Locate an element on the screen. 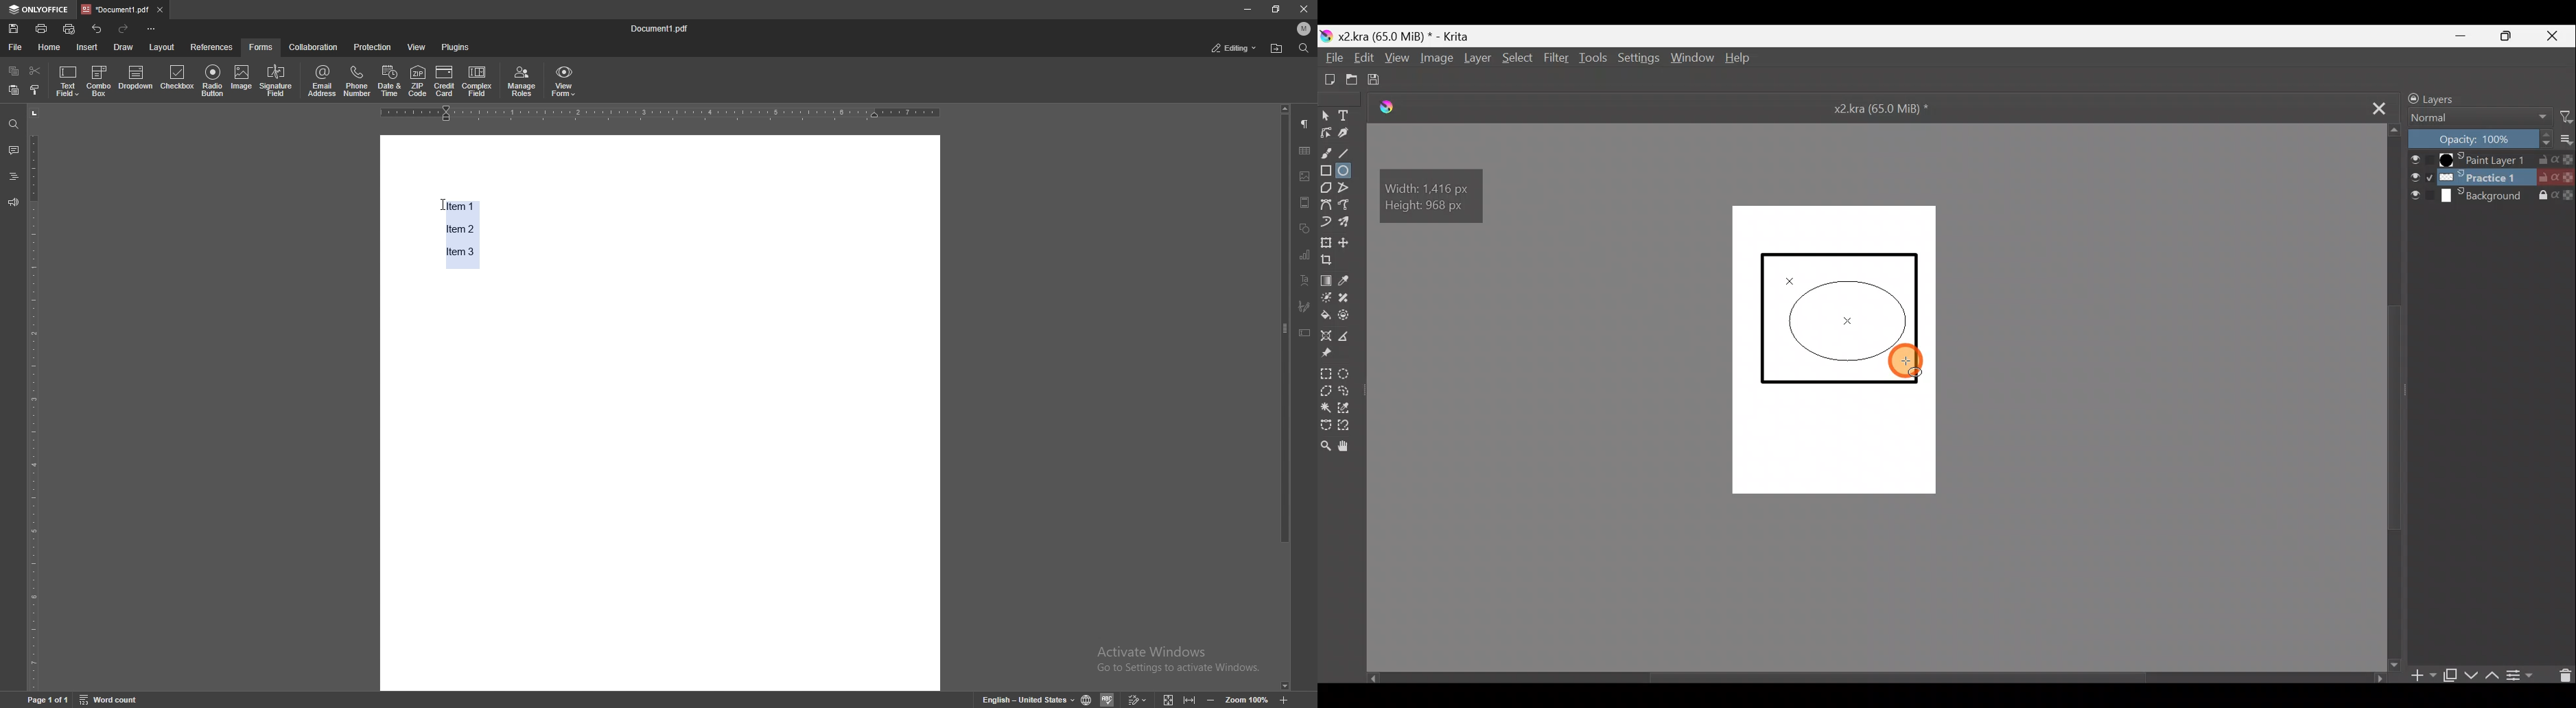 The height and width of the screenshot is (728, 2576). Opacity: 100% is located at coordinates (2475, 138).